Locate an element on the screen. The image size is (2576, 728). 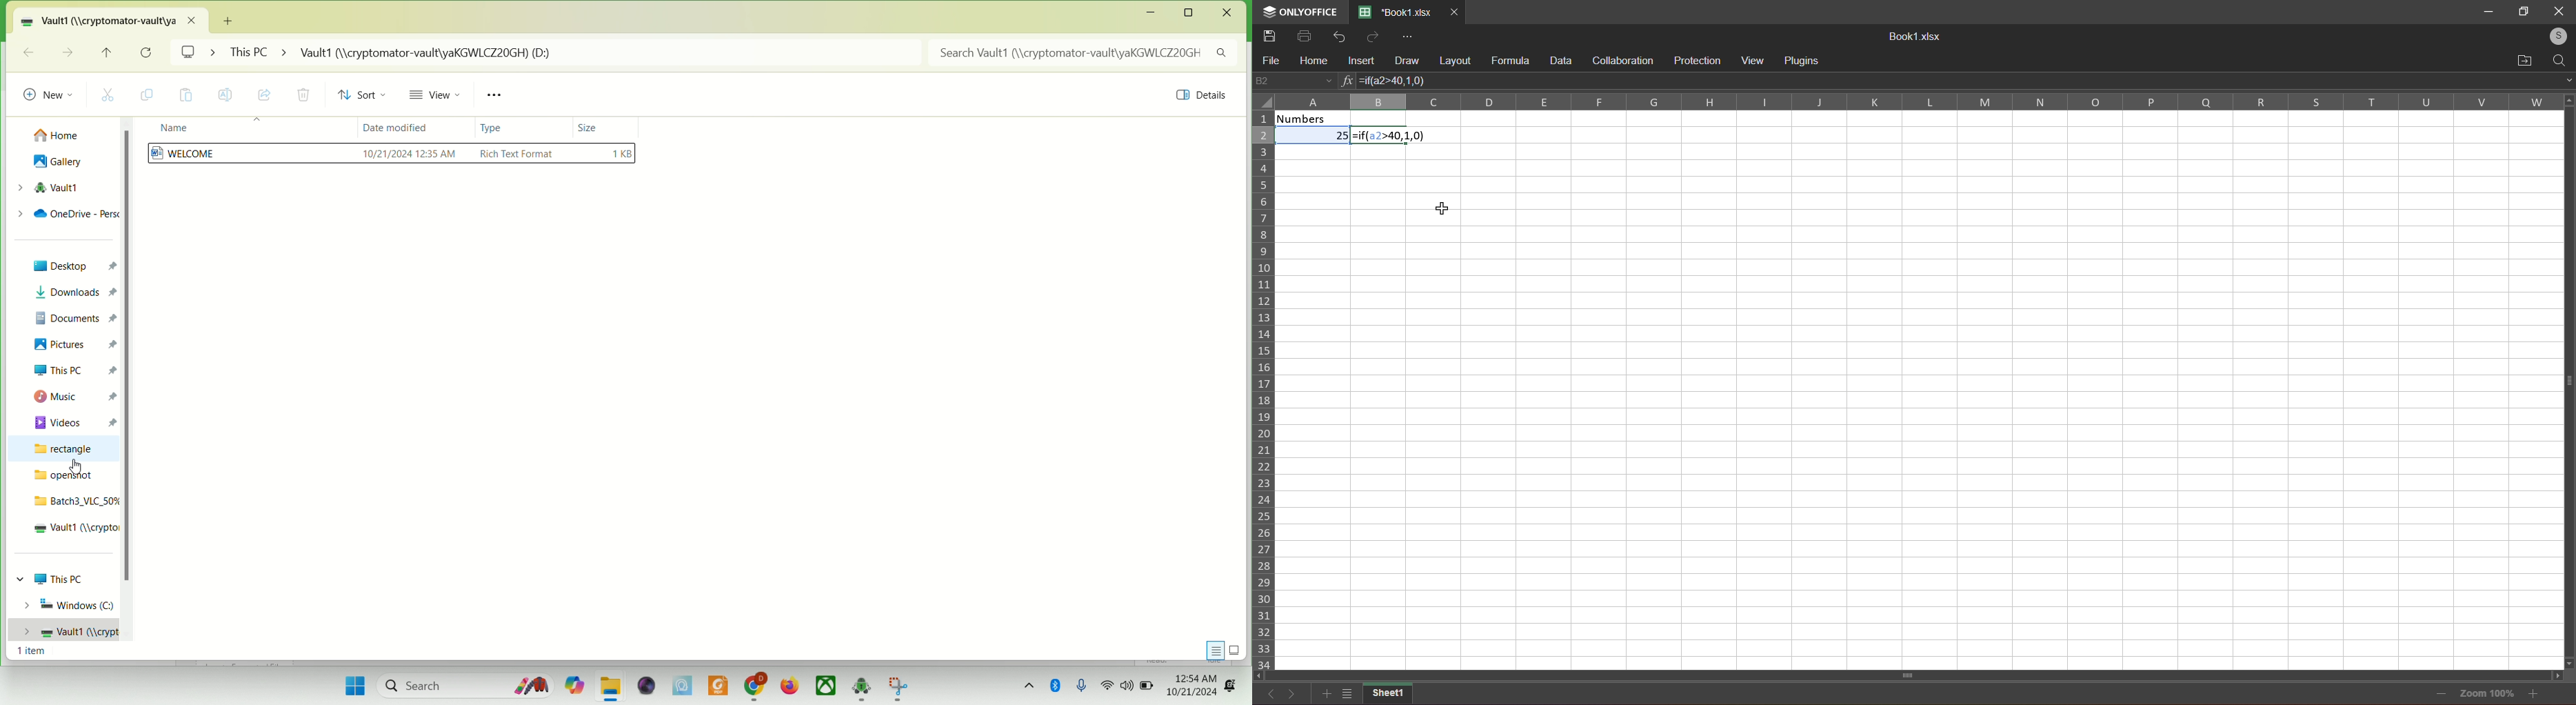
current tab is located at coordinates (1396, 12).